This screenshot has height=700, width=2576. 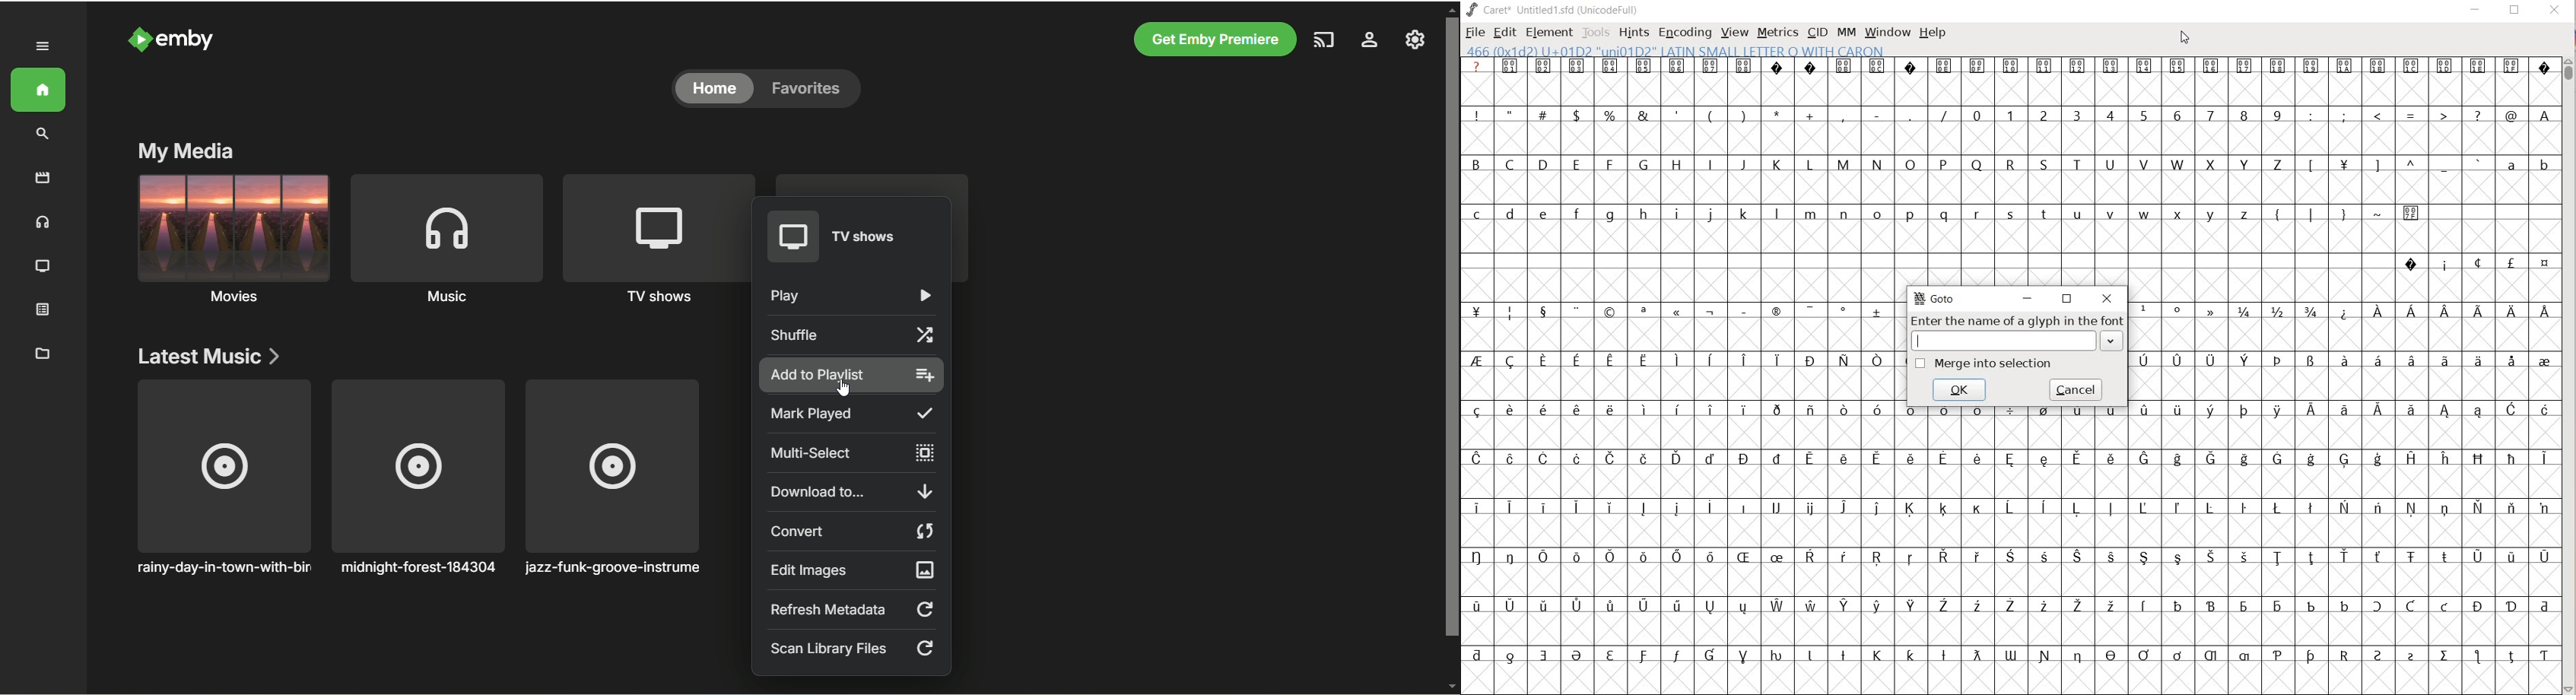 What do you see at coordinates (1596, 32) in the screenshot?
I see `TOOLS` at bounding box center [1596, 32].